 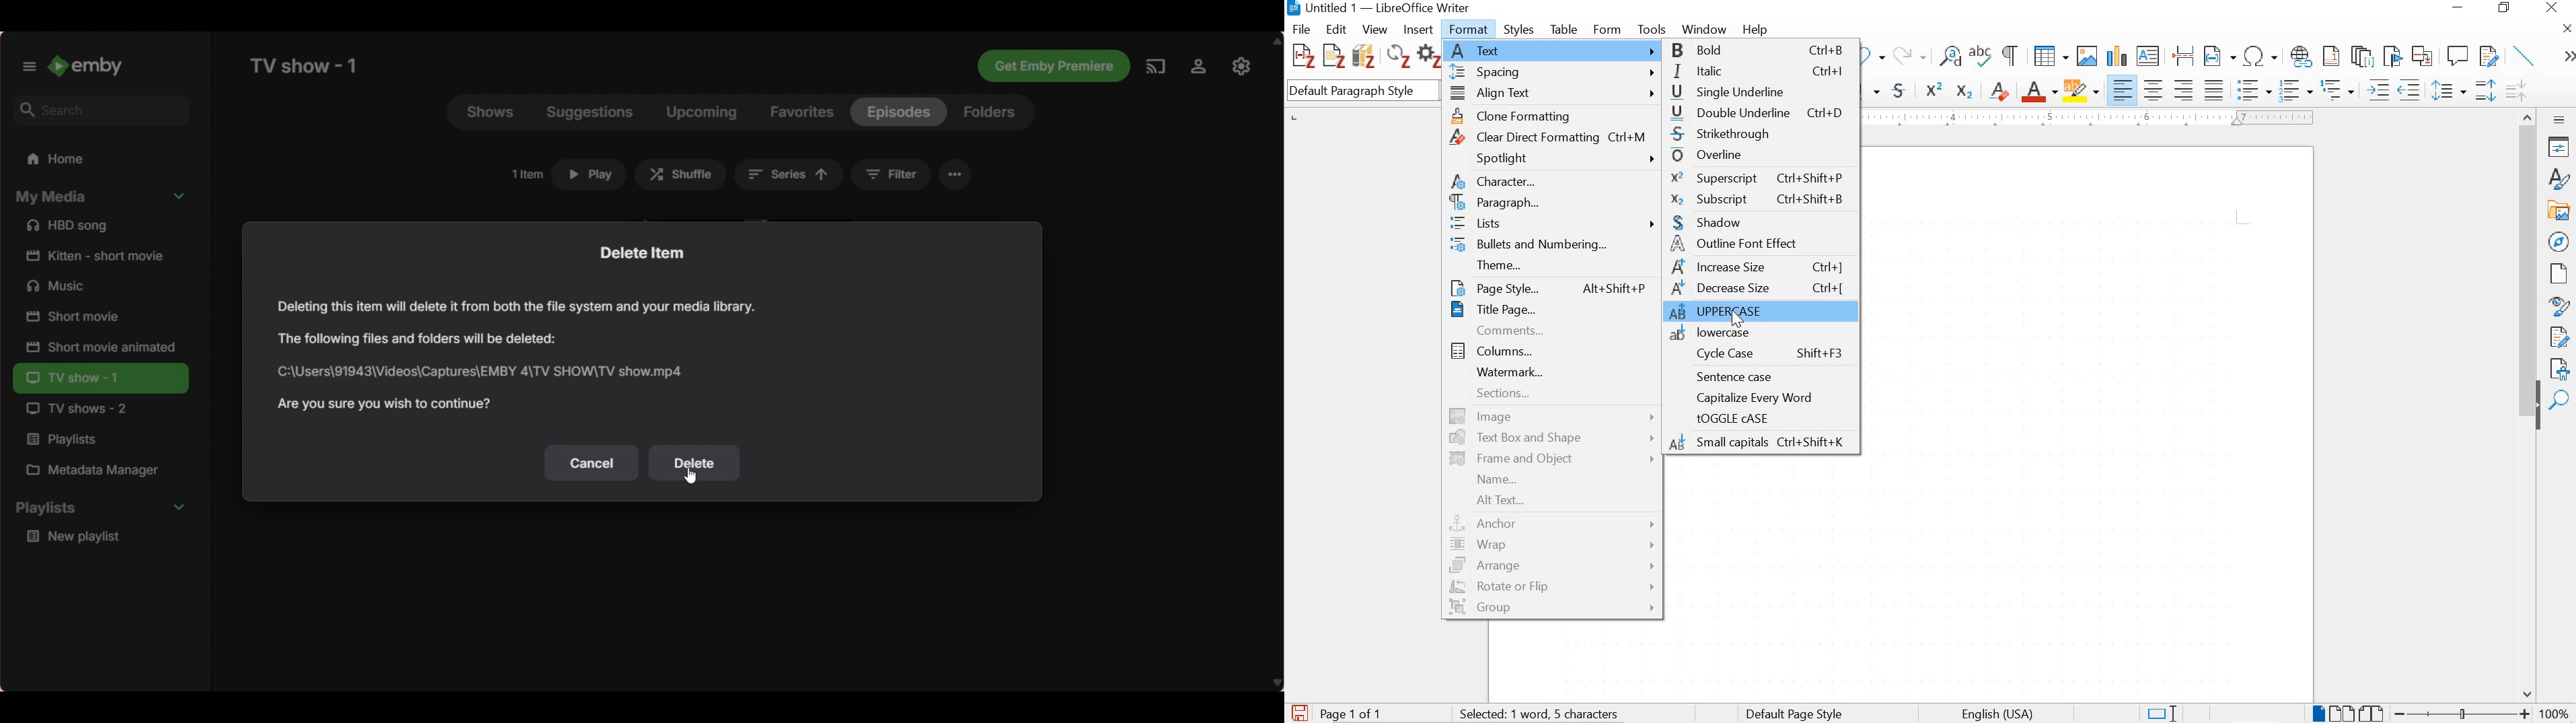 I want to click on increase size, so click(x=1759, y=267).